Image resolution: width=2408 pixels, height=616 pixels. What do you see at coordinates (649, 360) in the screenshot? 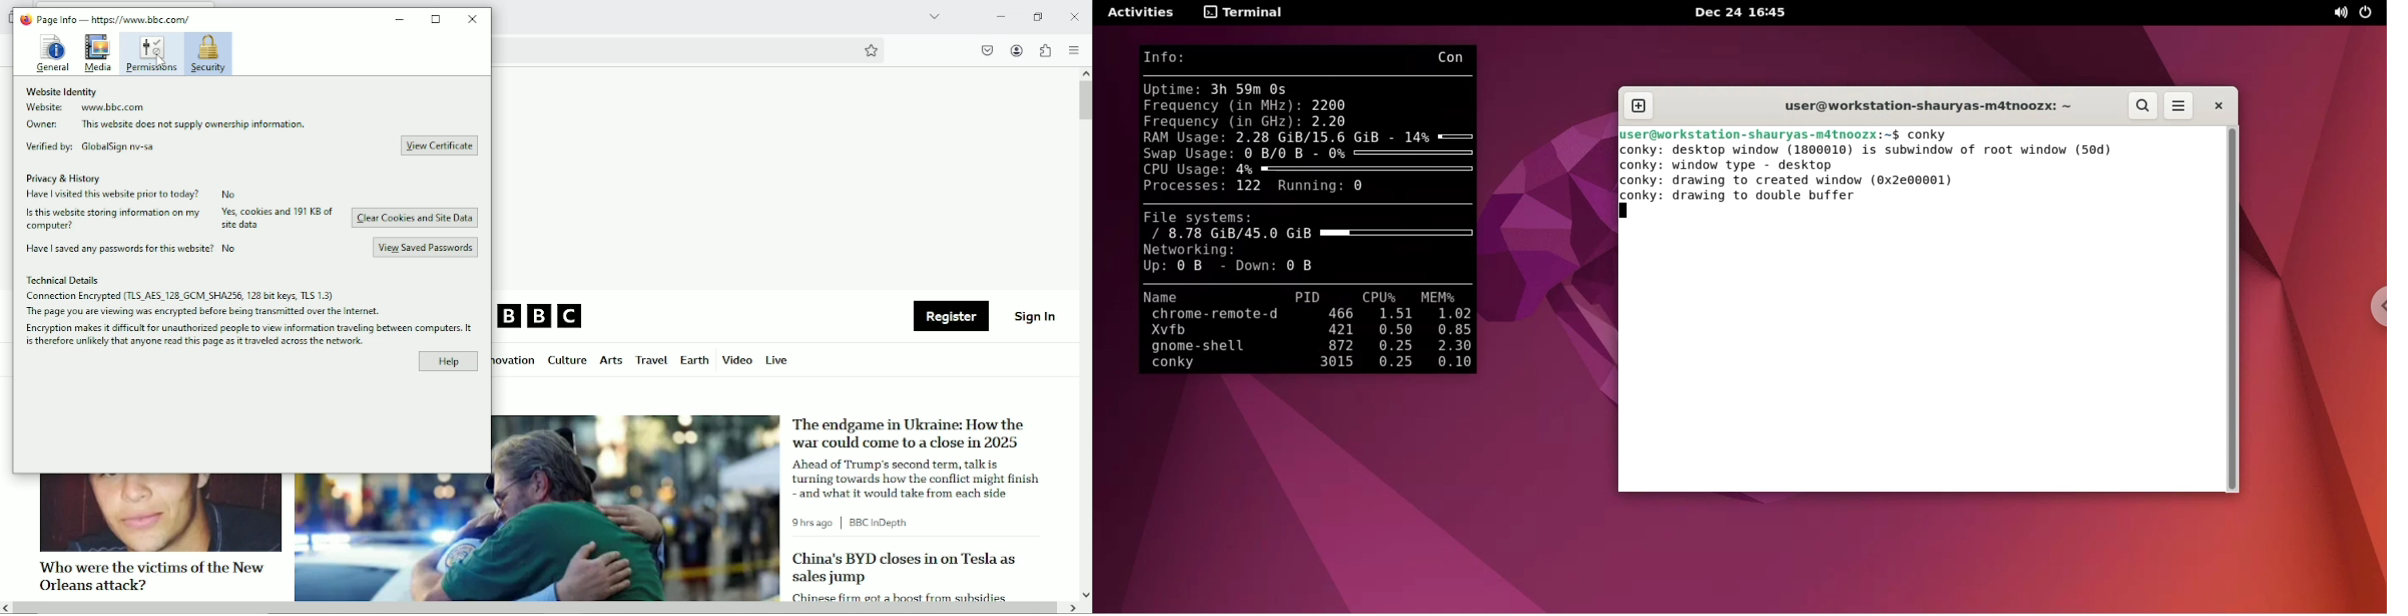
I see `Travel` at bounding box center [649, 360].